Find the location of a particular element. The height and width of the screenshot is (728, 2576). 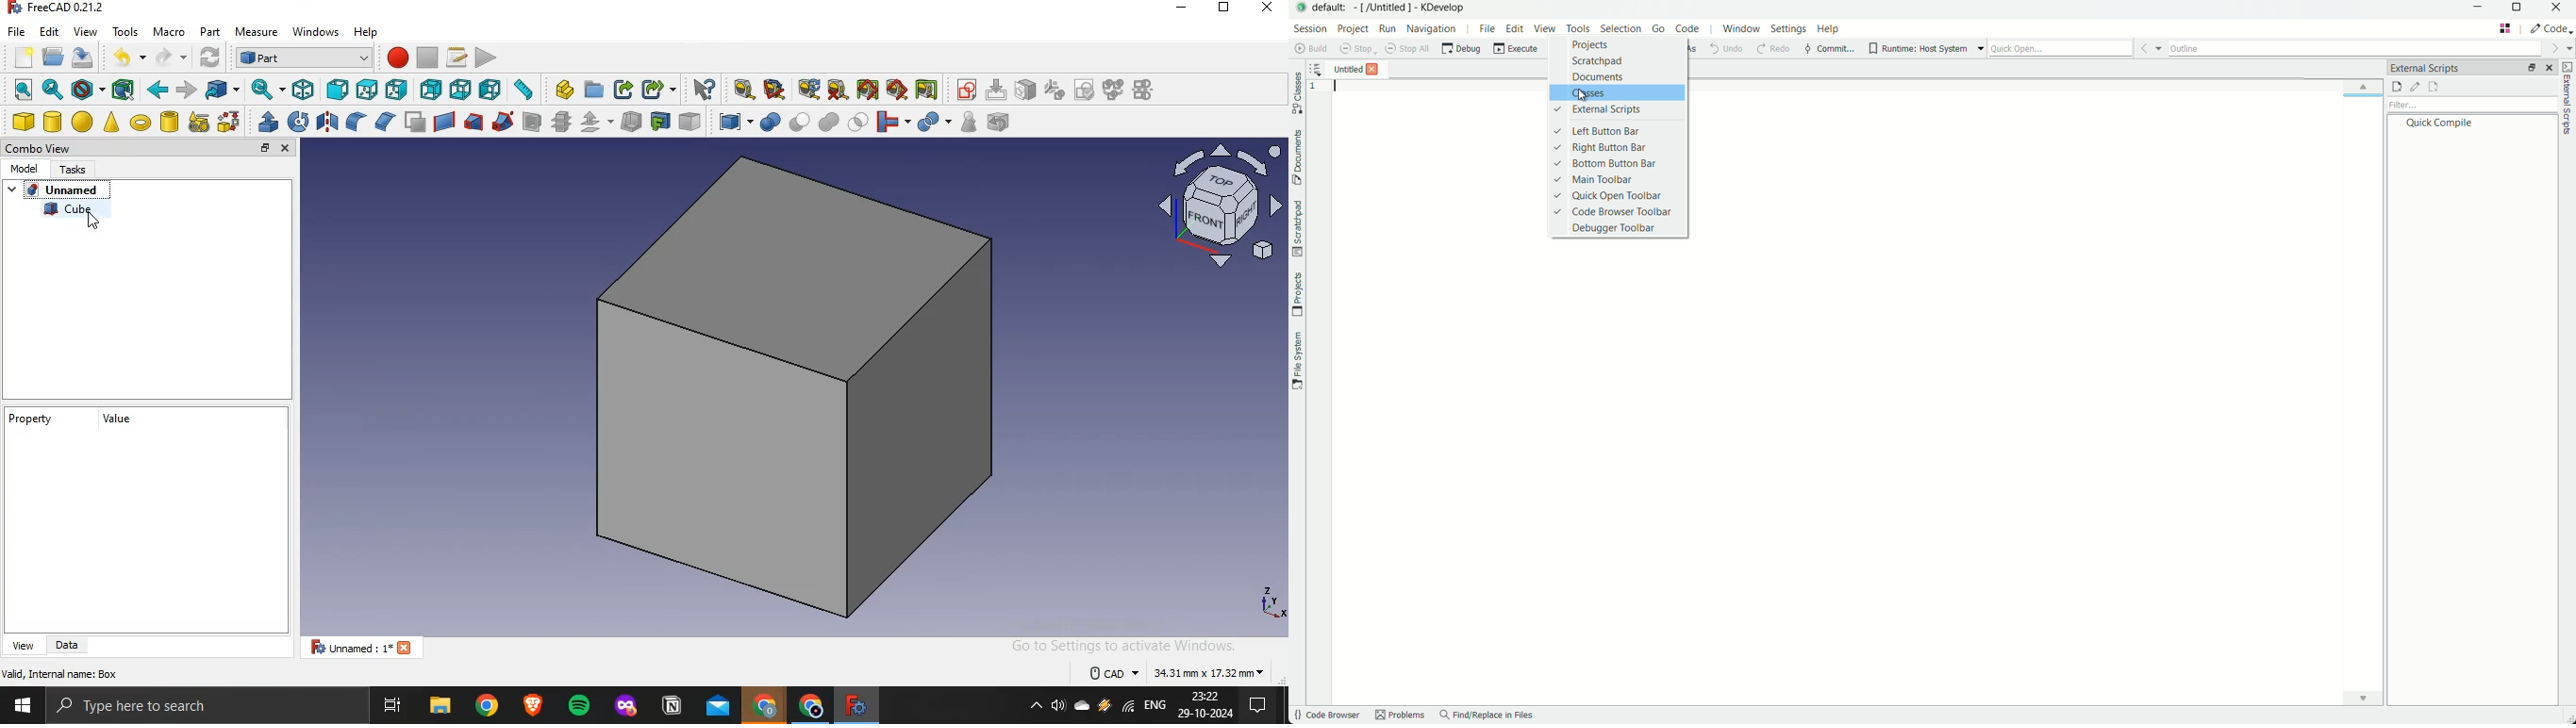

mozilla firefox is located at coordinates (626, 708).